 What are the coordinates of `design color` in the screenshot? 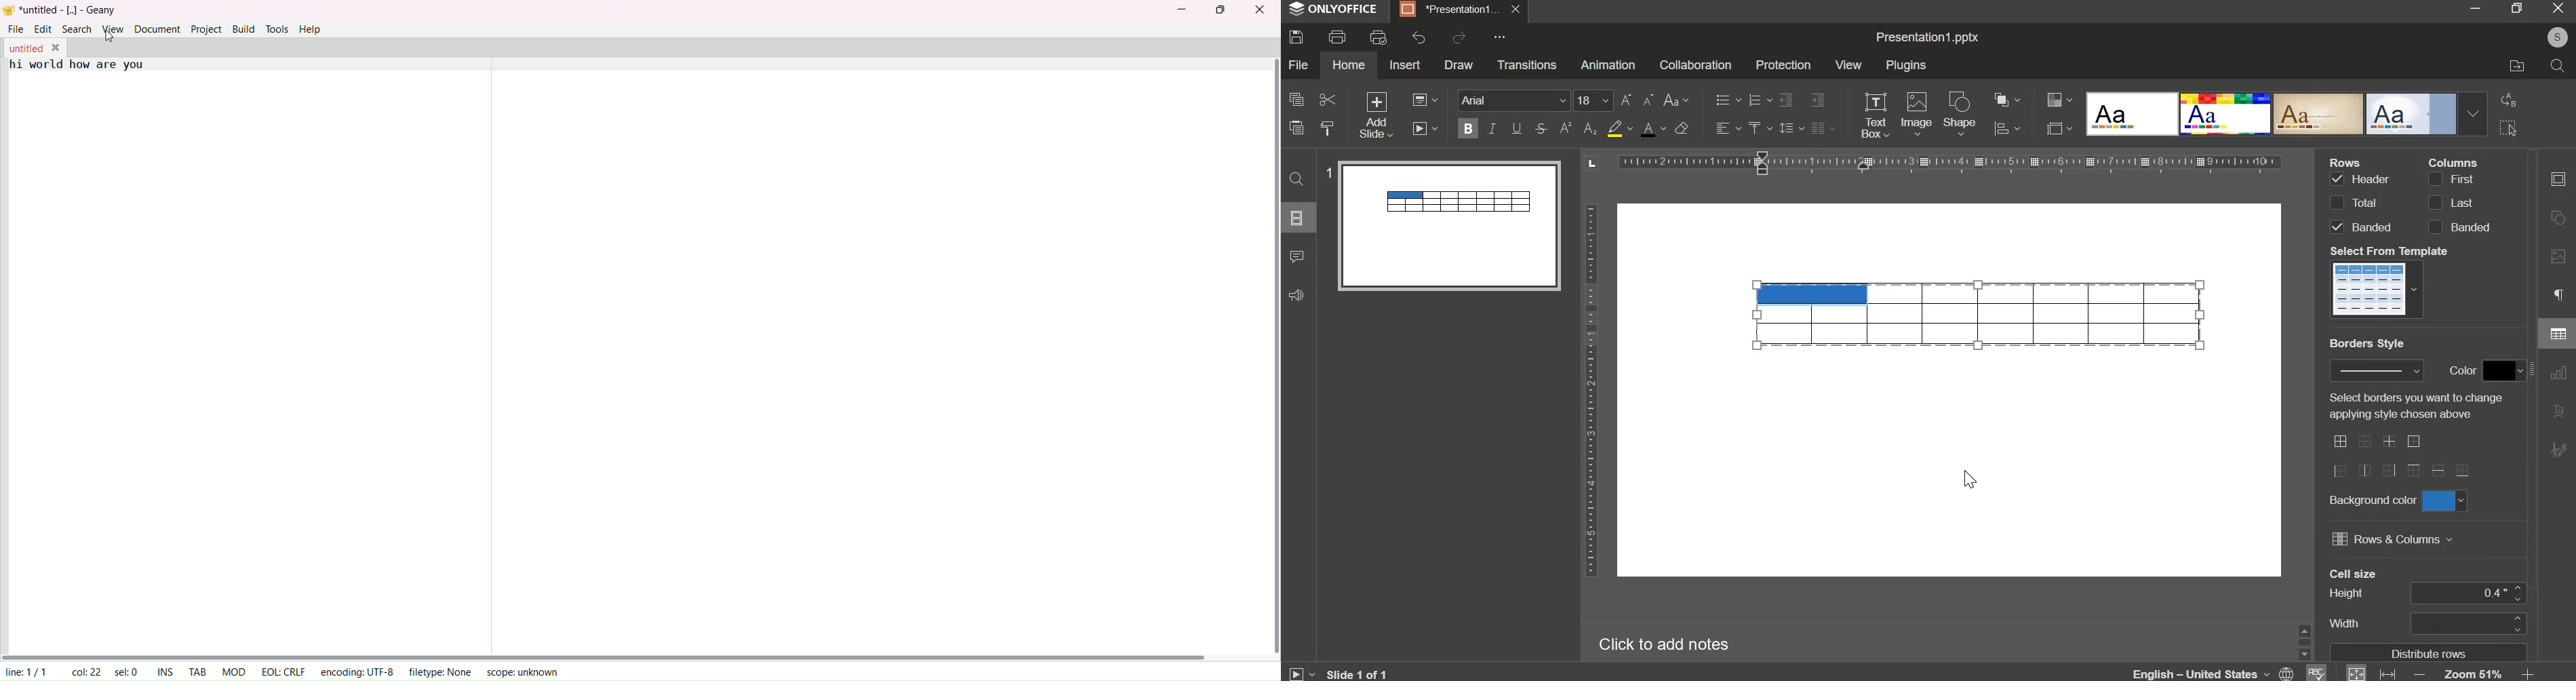 It's located at (2057, 99).